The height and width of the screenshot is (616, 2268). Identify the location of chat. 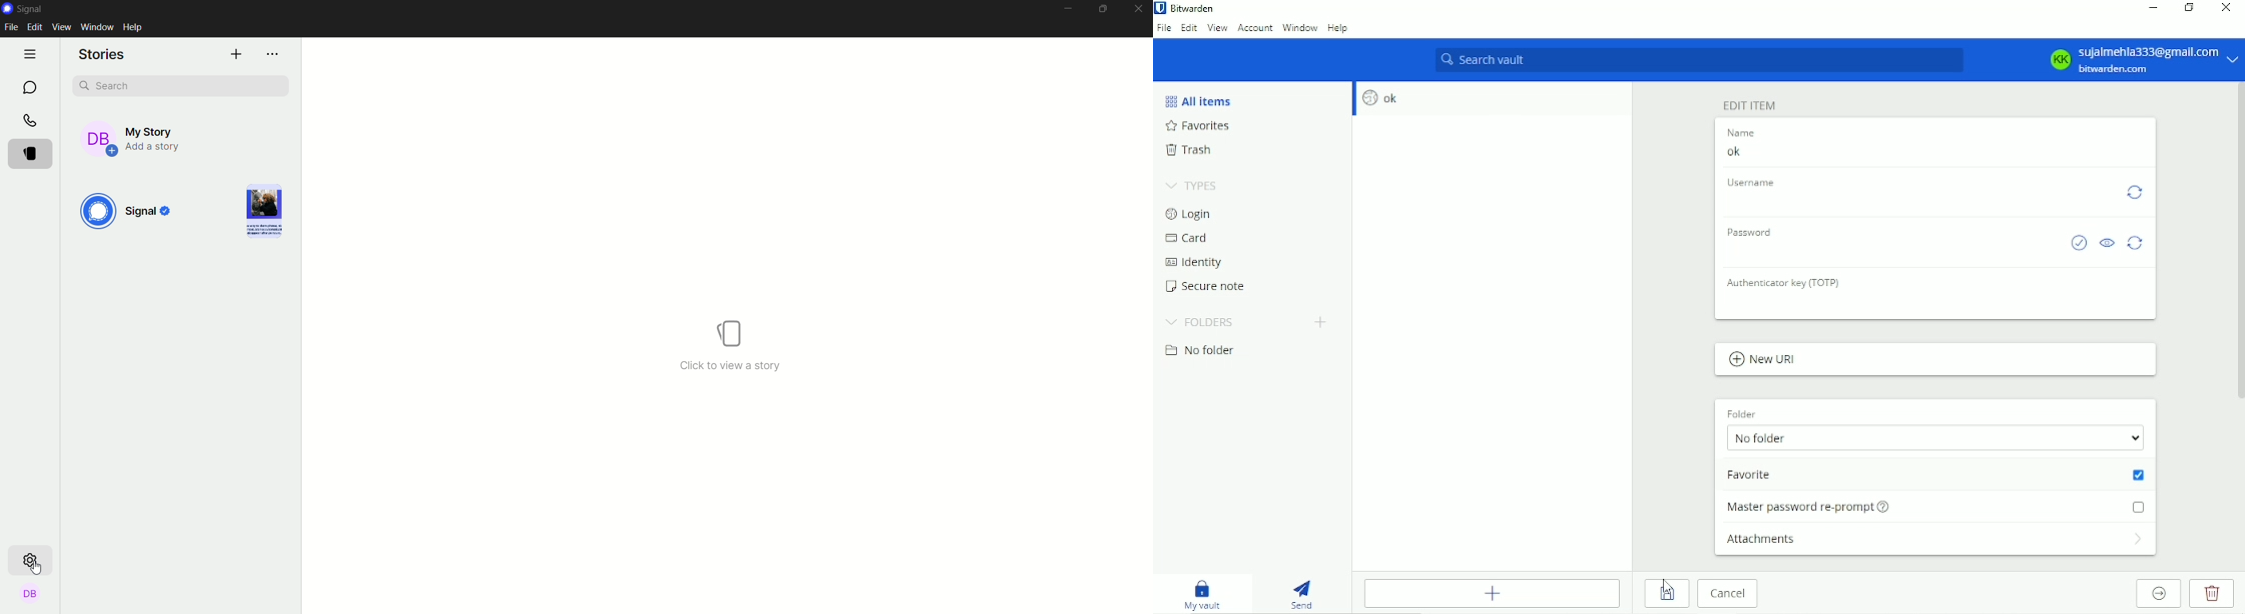
(29, 87).